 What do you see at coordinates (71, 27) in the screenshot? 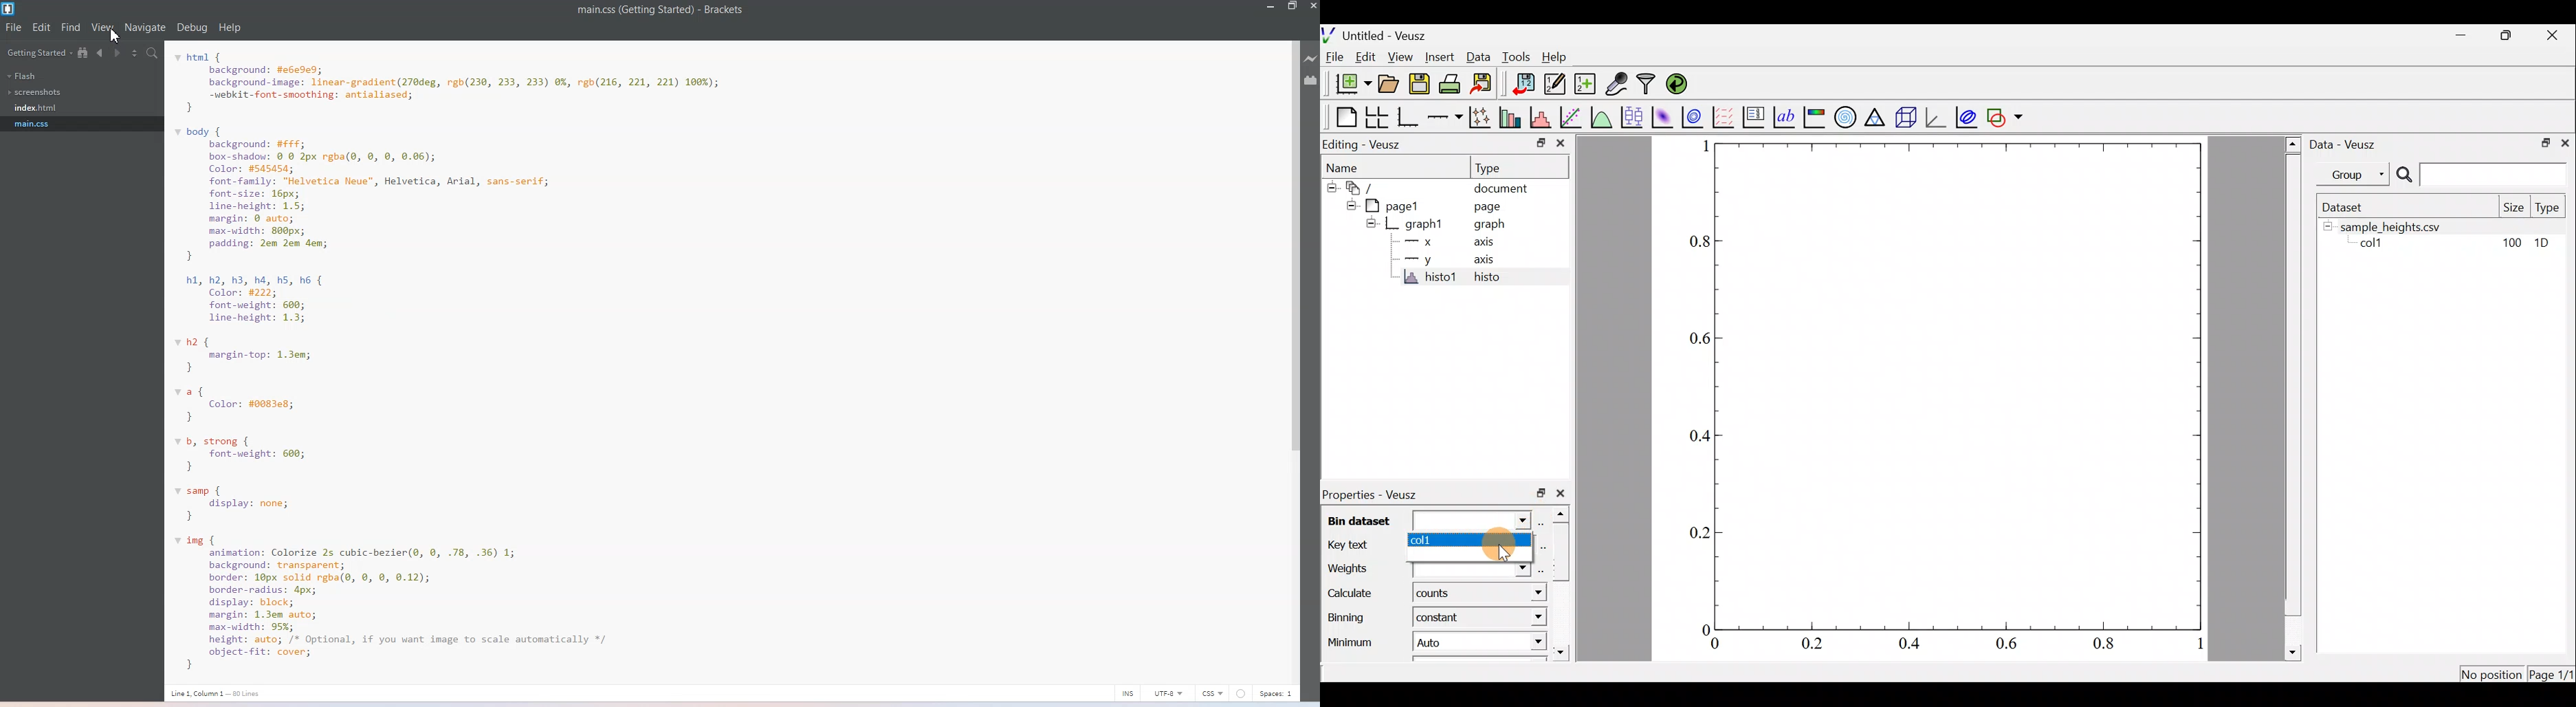
I see `Find` at bounding box center [71, 27].